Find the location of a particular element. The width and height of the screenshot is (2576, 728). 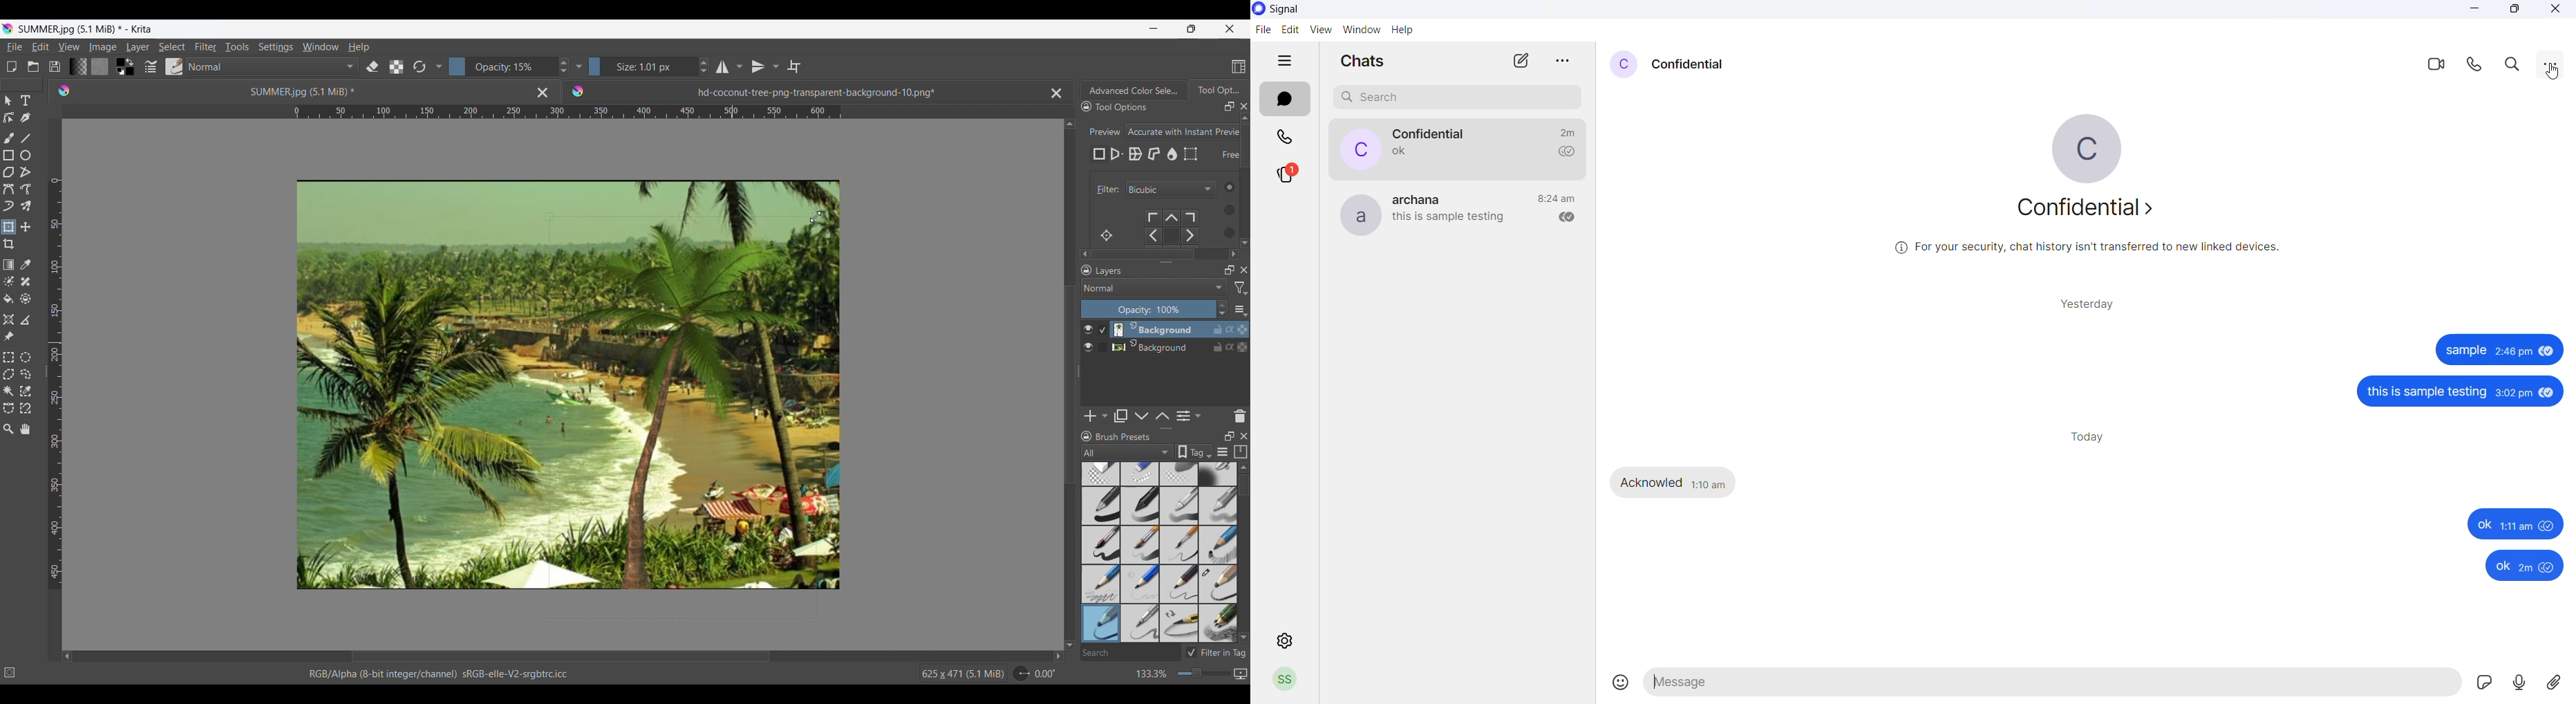

read recipient  is located at coordinates (1561, 152).